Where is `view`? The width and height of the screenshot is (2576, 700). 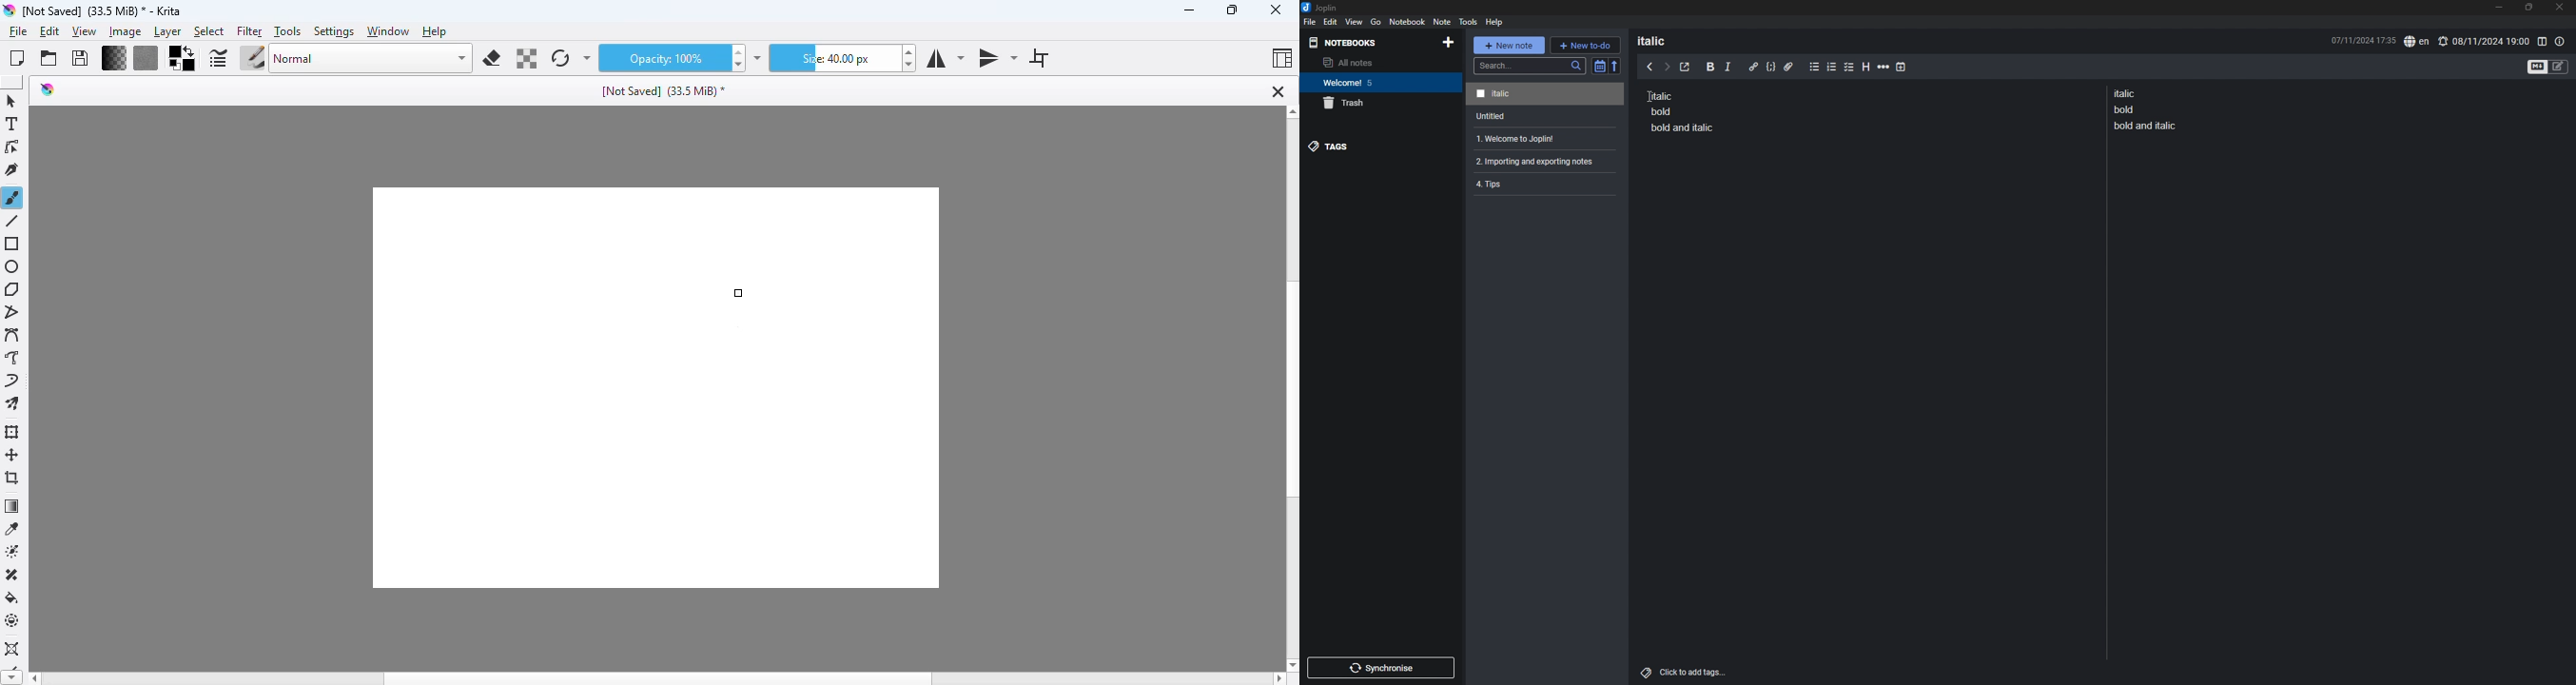 view is located at coordinates (85, 32).